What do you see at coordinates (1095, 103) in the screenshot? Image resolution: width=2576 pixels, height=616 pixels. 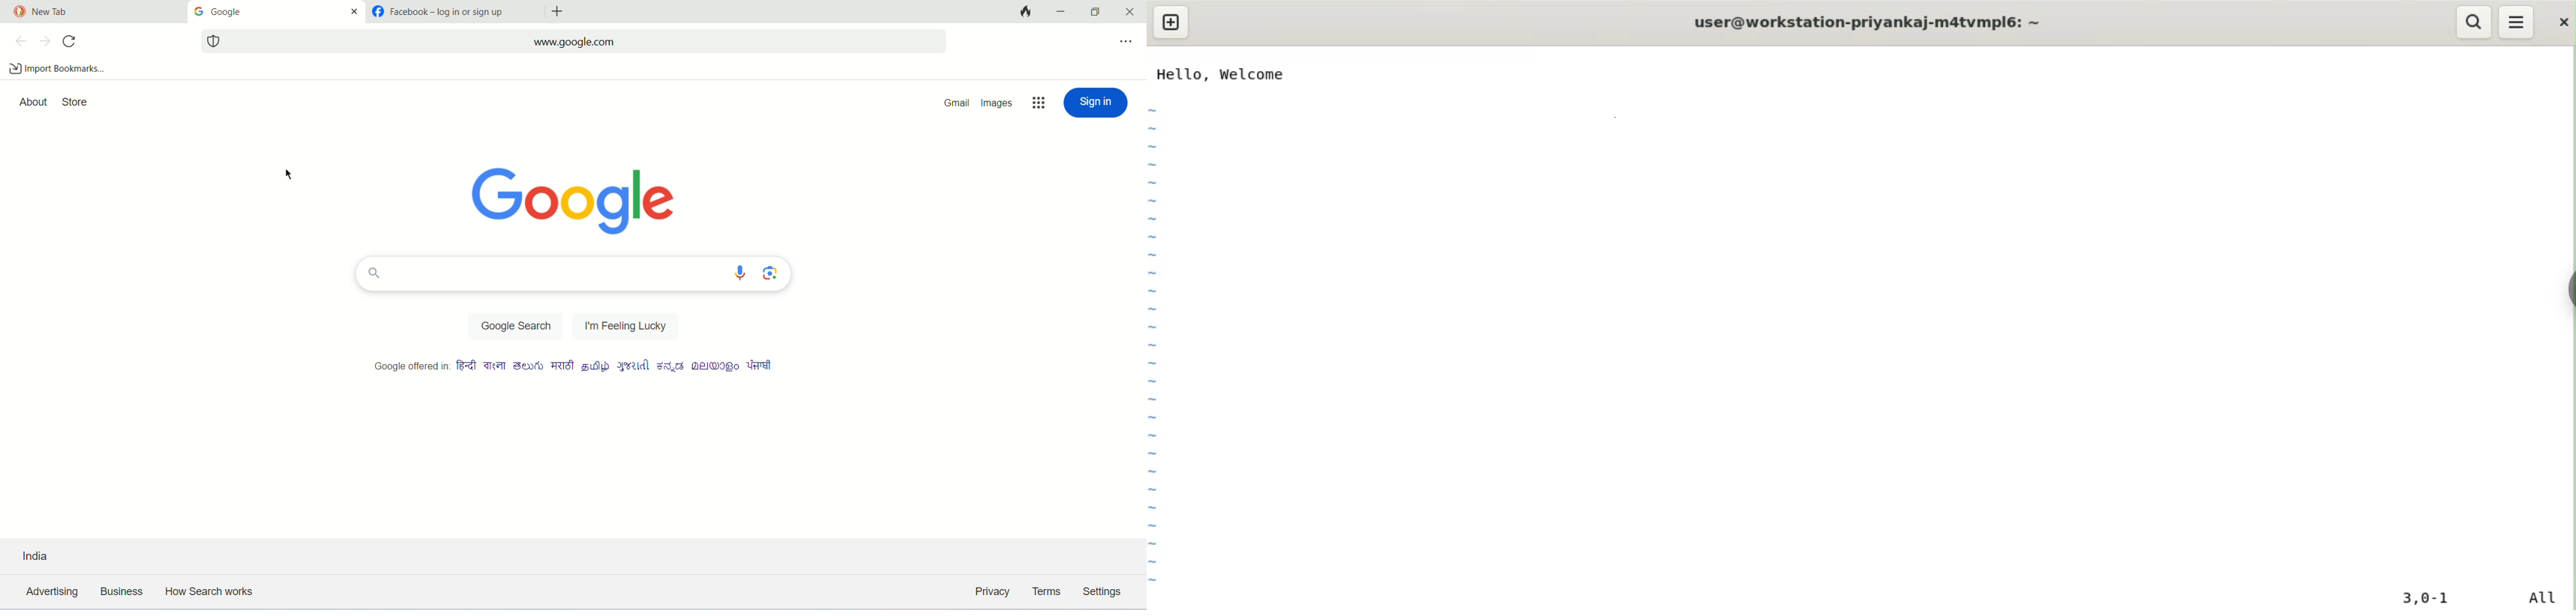 I see `sign in` at bounding box center [1095, 103].